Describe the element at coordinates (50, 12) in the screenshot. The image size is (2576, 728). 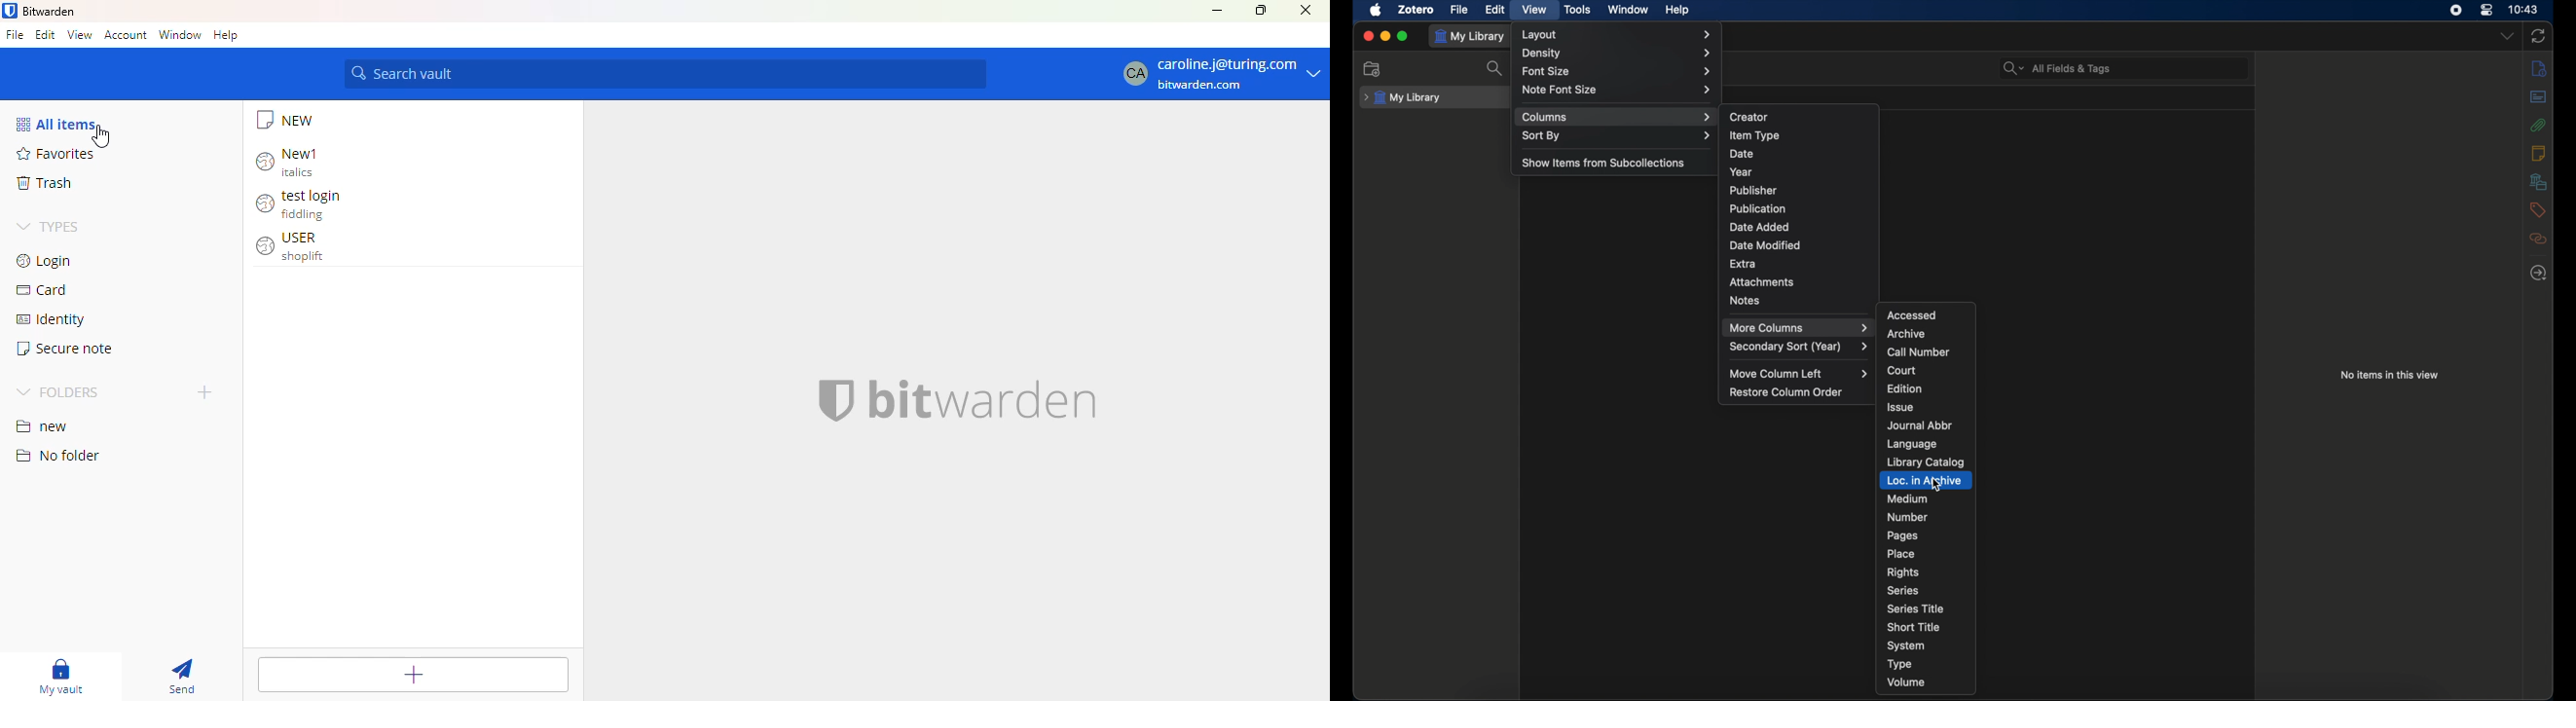
I see `bitwarden` at that location.